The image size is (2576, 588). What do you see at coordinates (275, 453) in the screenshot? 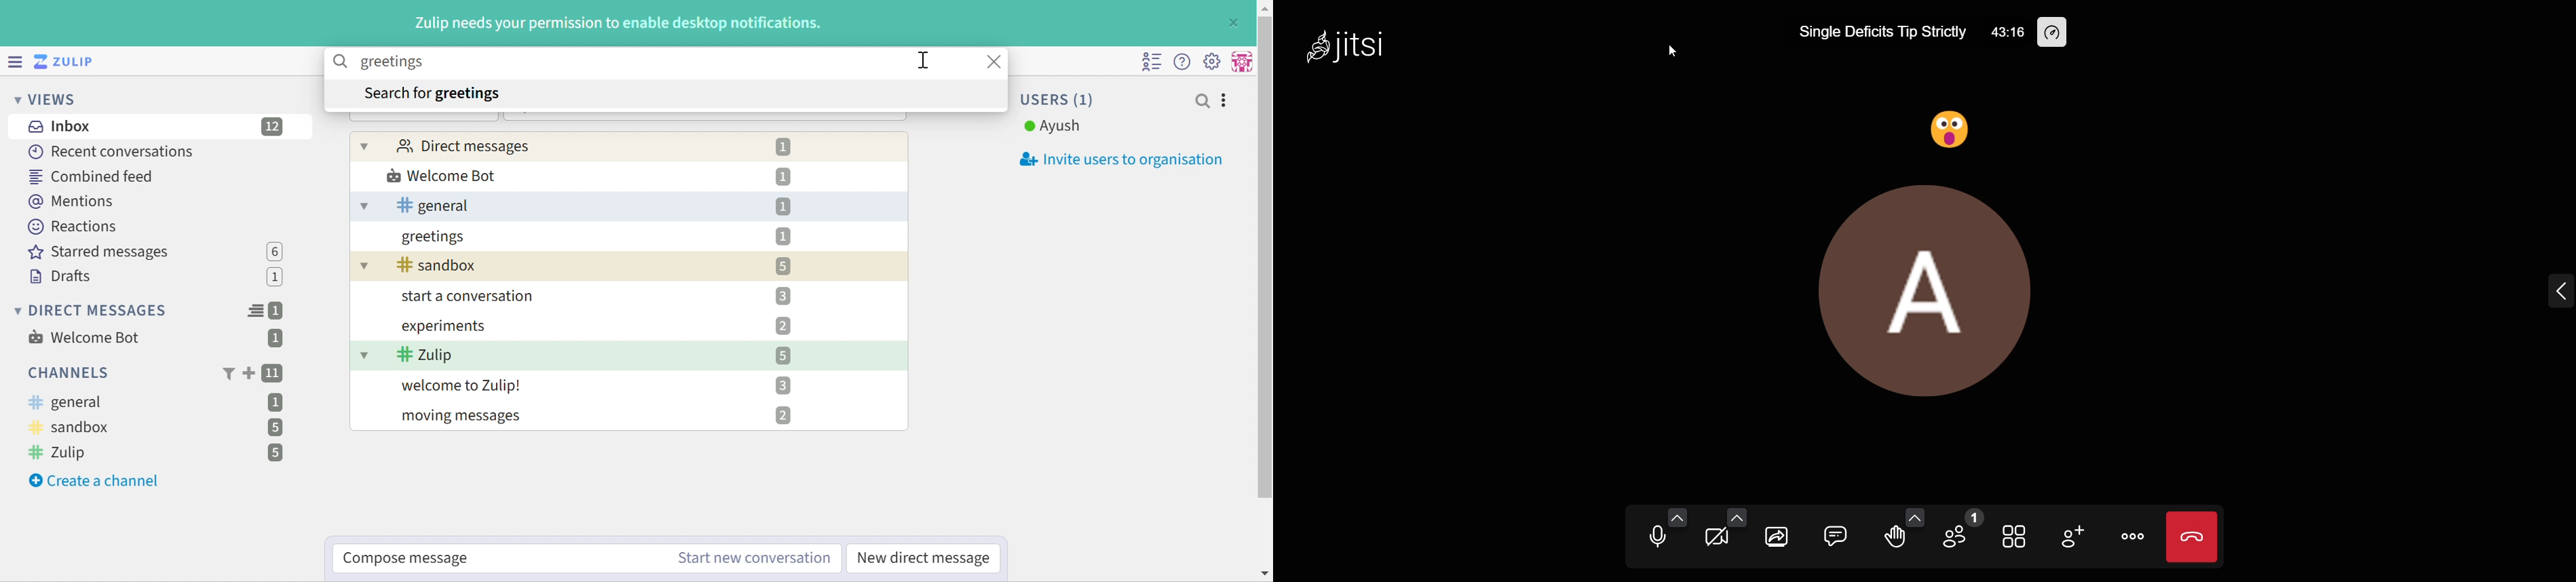
I see `5` at bounding box center [275, 453].